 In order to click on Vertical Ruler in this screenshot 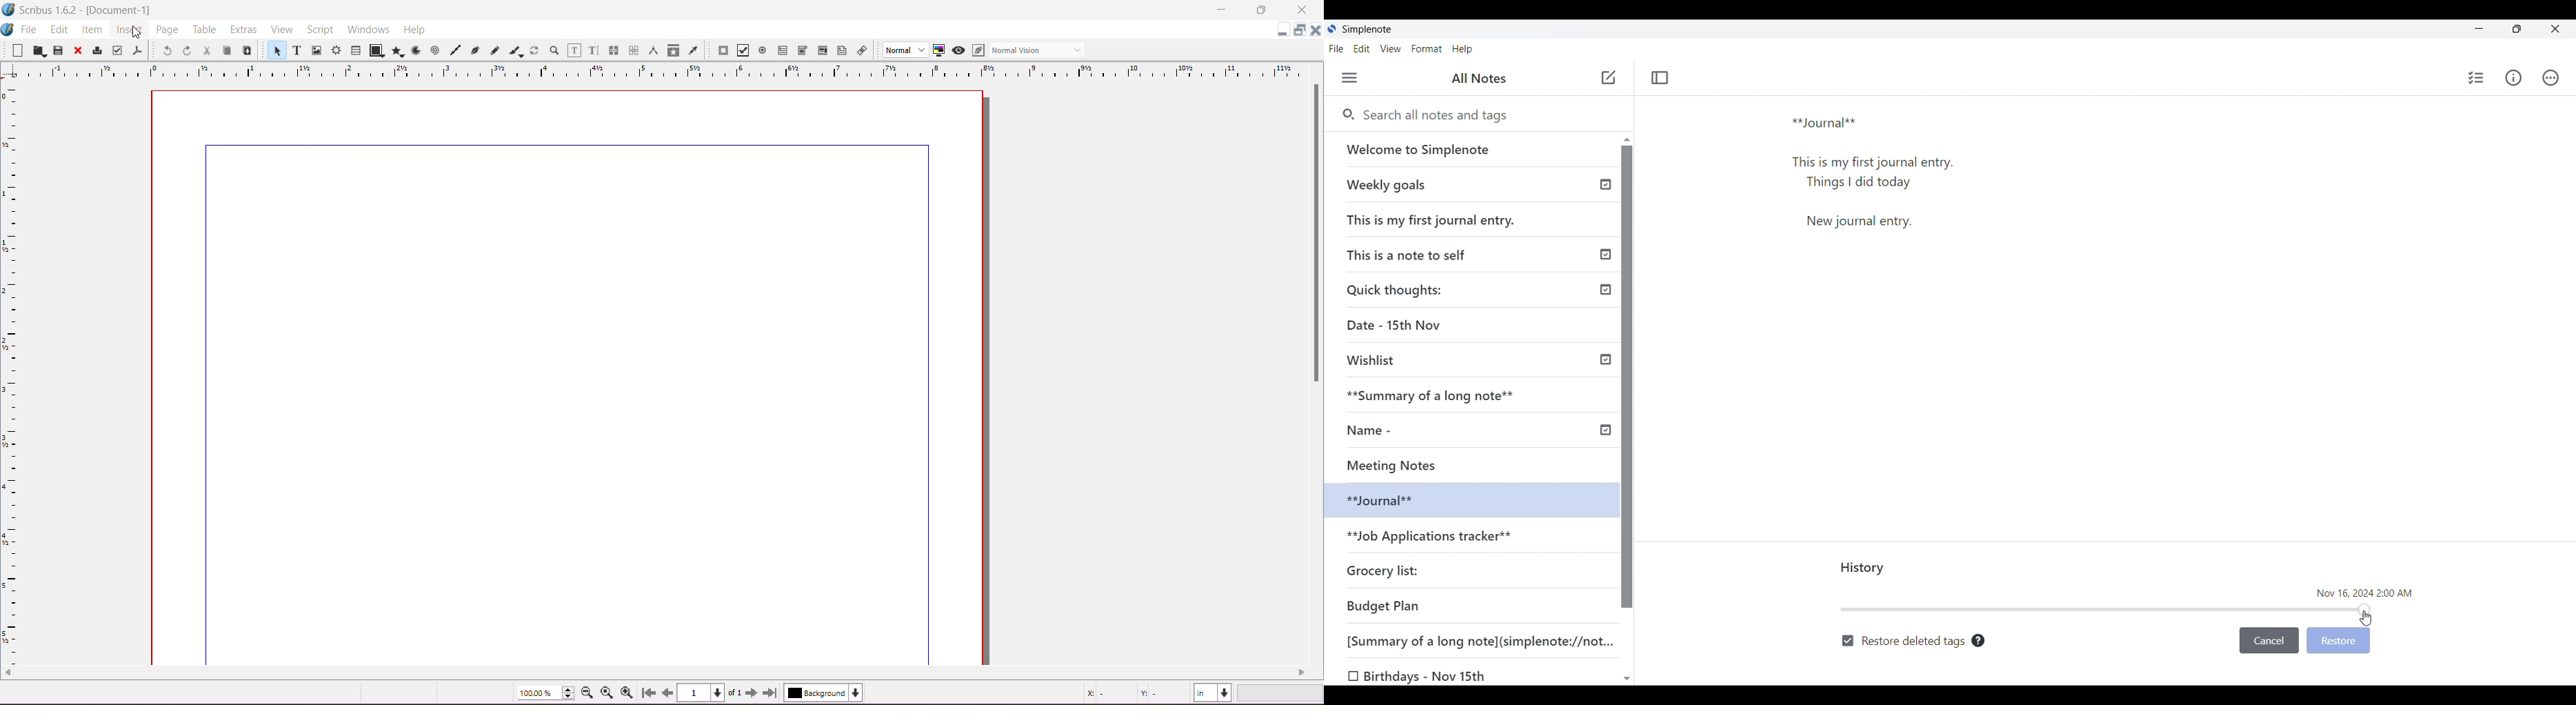, I will do `click(11, 370)`.